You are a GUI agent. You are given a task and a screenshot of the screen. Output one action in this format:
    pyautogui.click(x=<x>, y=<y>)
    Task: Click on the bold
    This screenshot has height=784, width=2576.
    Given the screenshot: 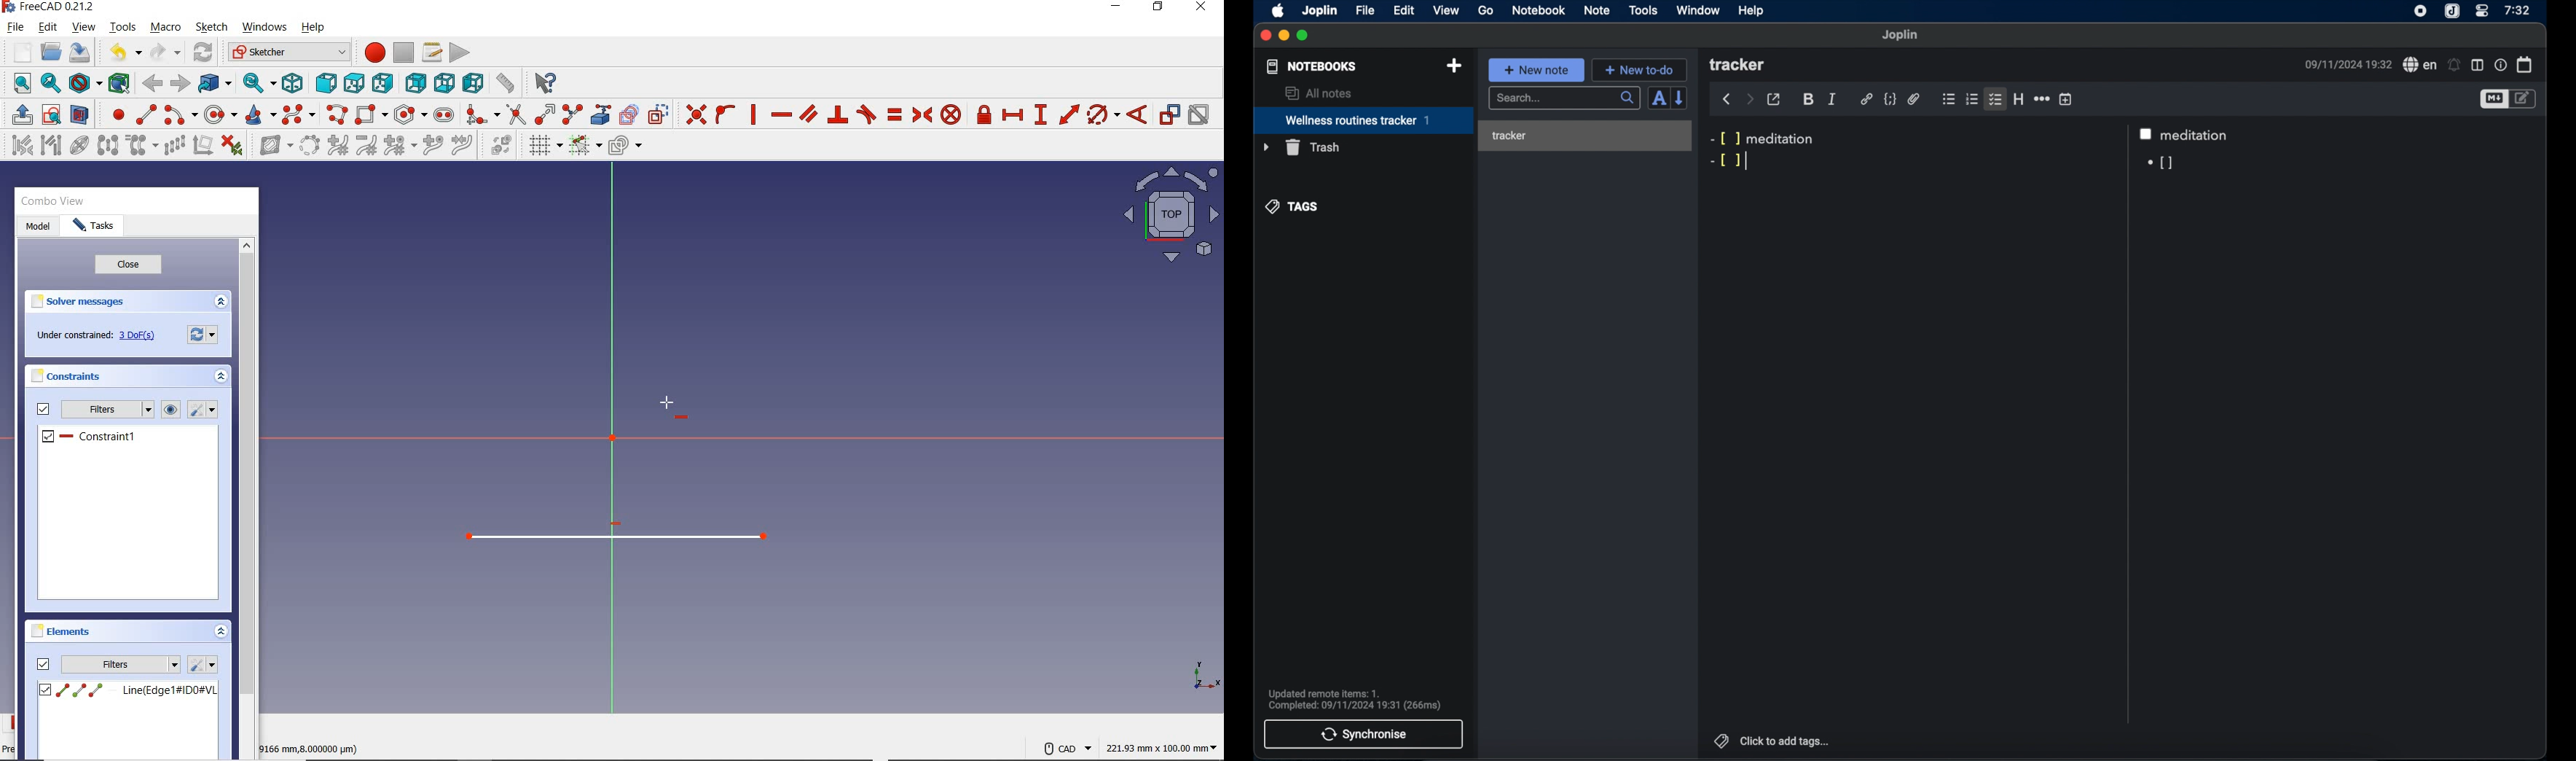 What is the action you would take?
    pyautogui.click(x=1808, y=100)
    